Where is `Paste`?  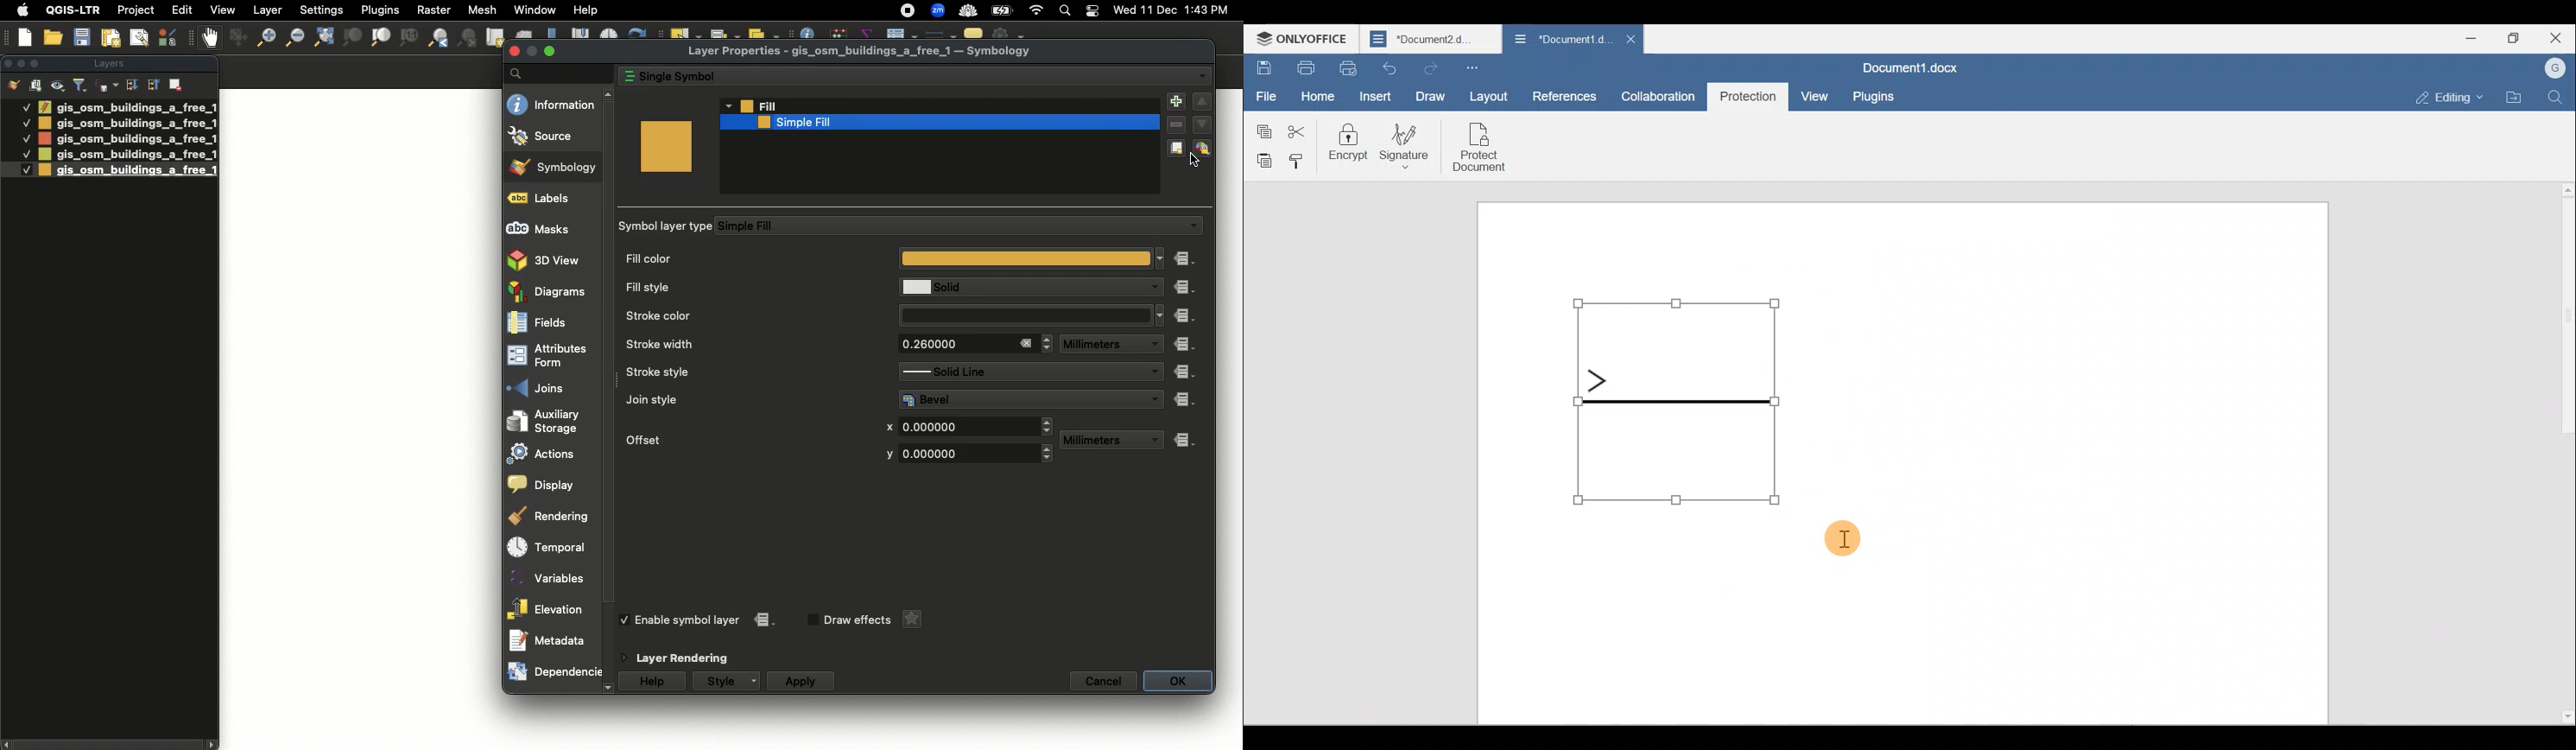 Paste is located at coordinates (1259, 156).